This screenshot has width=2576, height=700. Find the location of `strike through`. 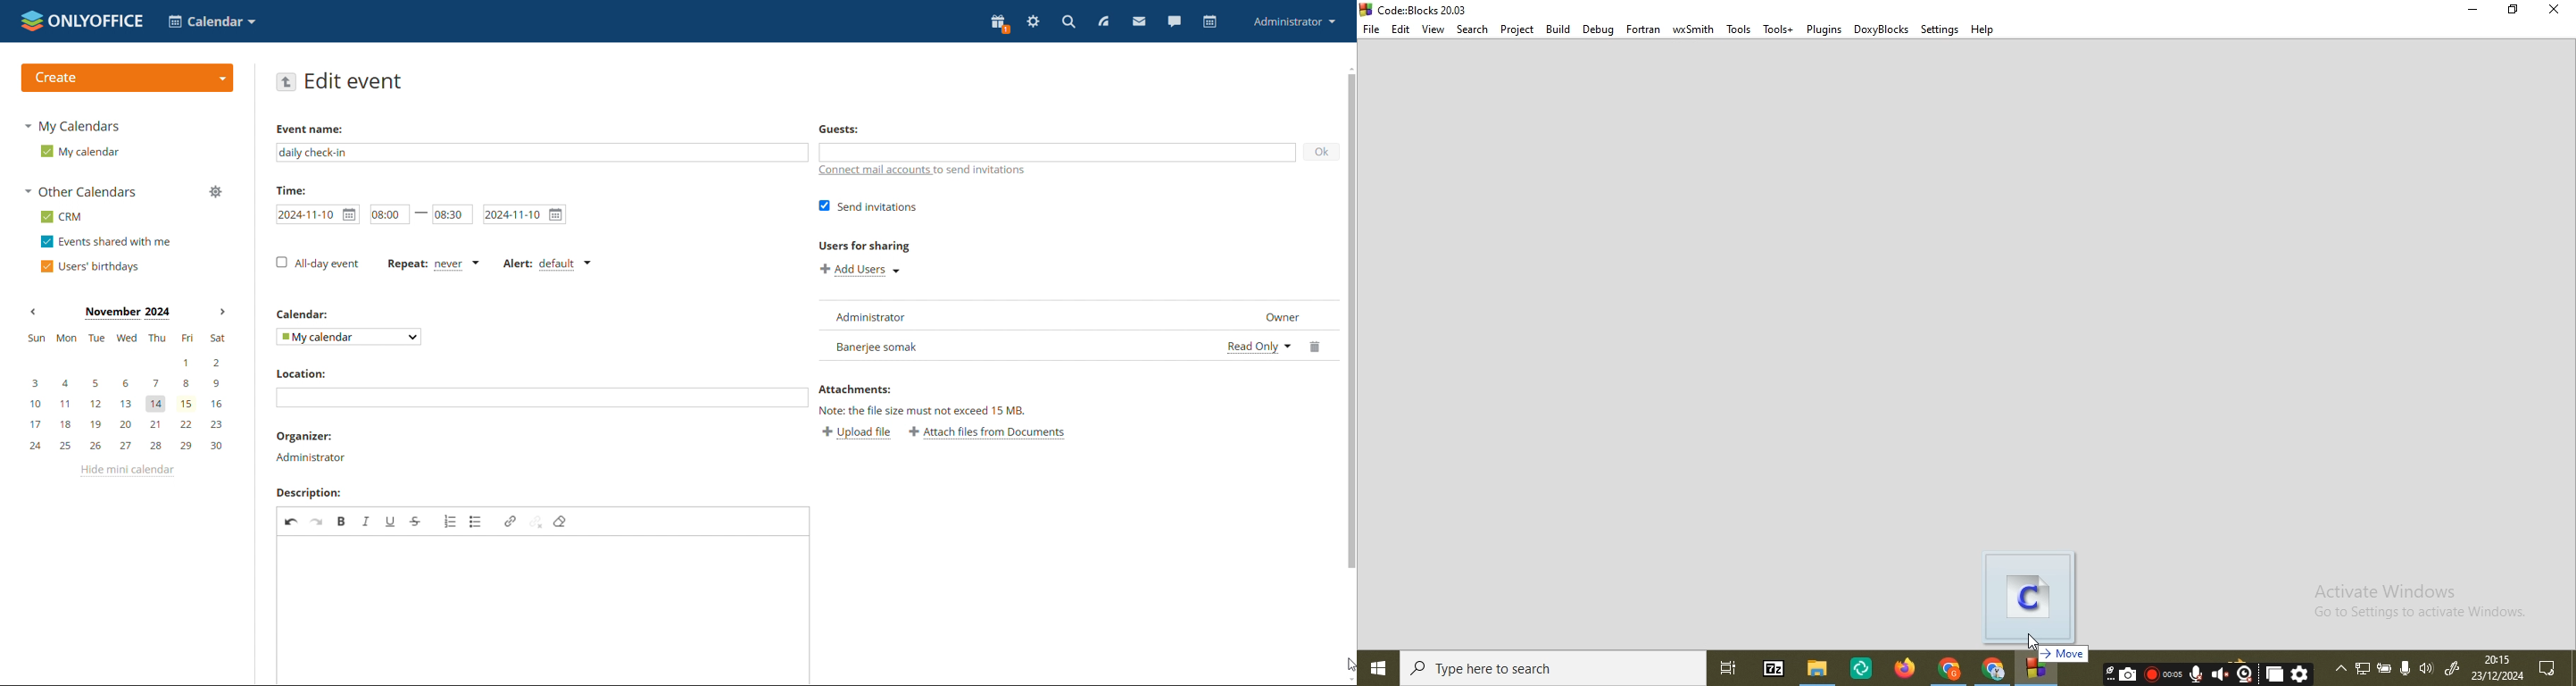

strike through is located at coordinates (416, 521).